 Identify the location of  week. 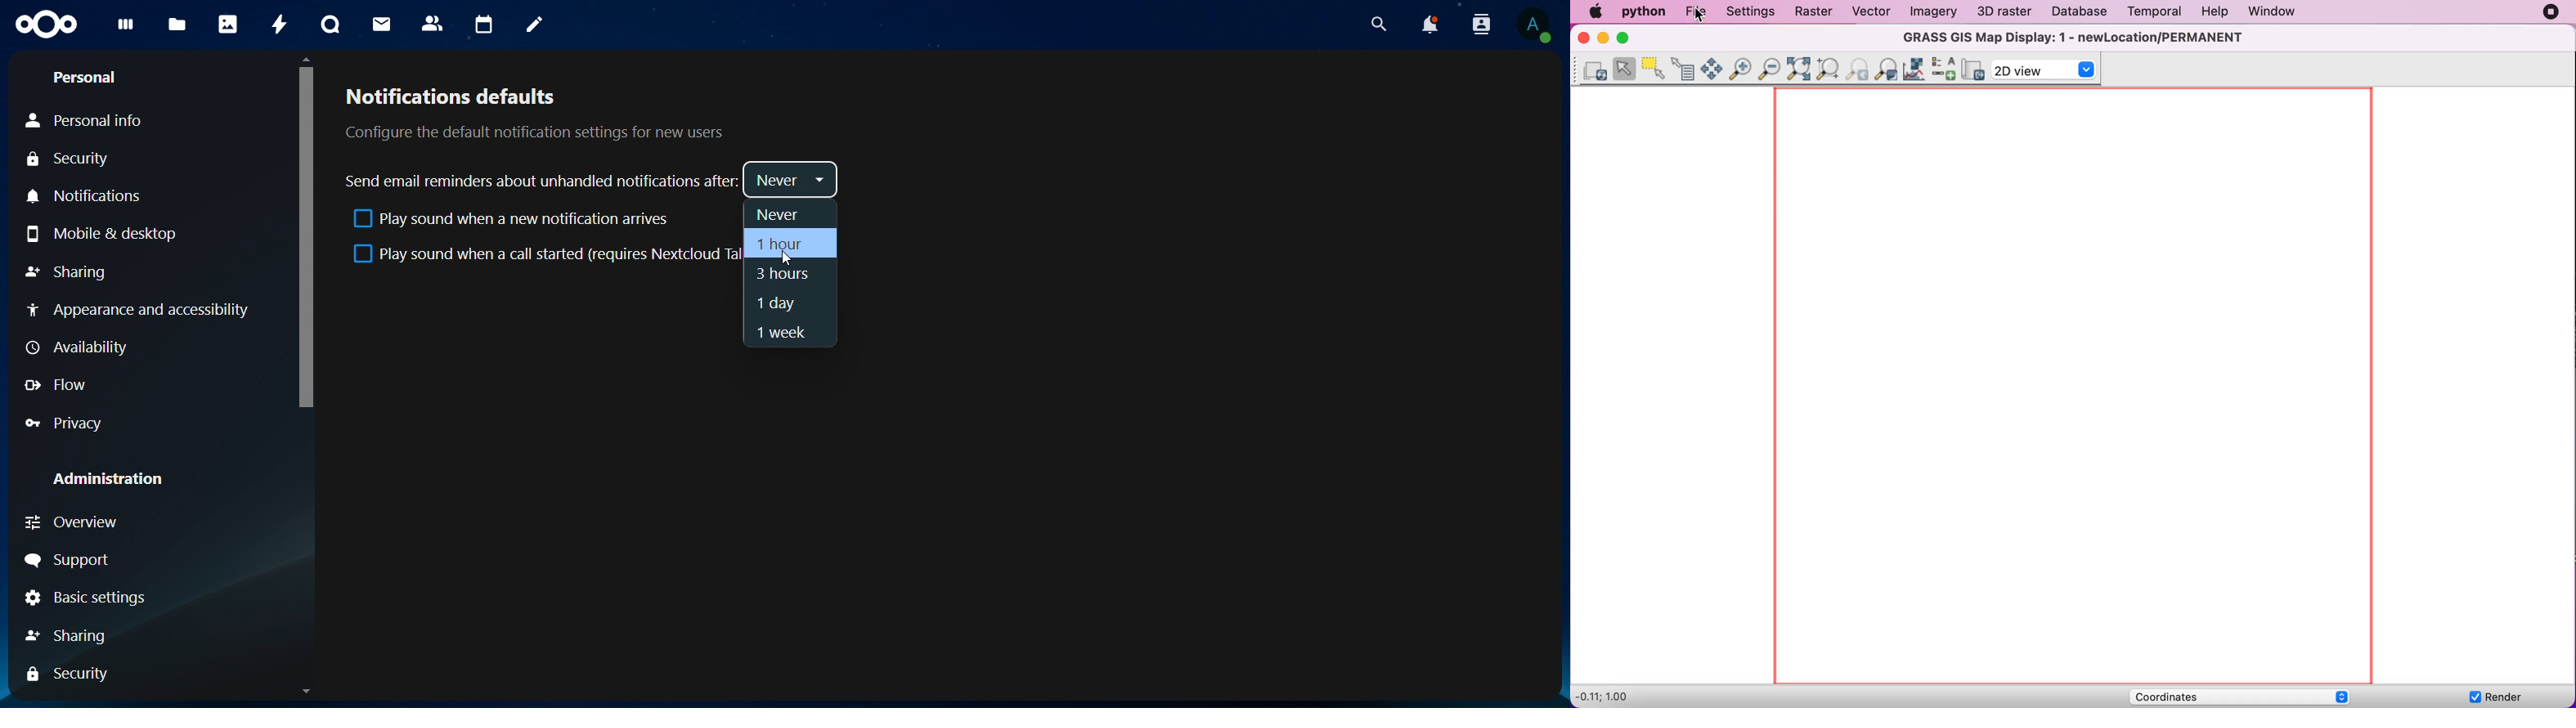
(779, 333).